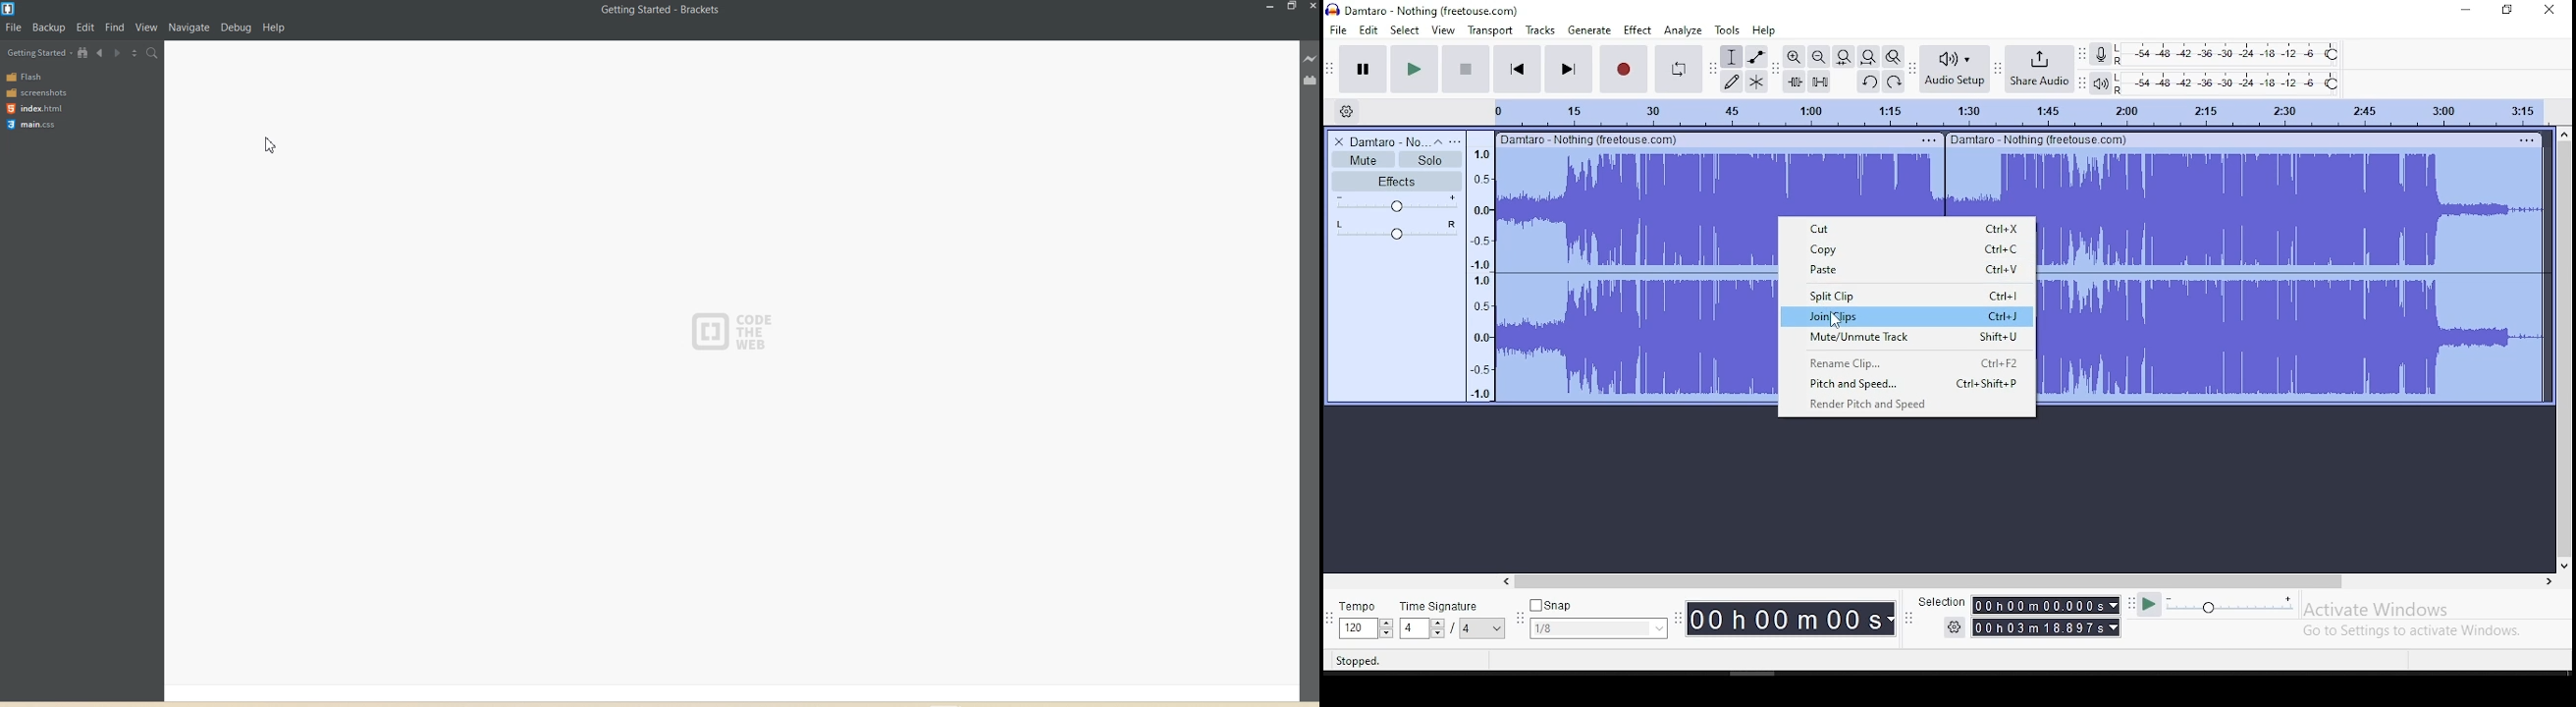  What do you see at coordinates (1466, 68) in the screenshot?
I see `stop` at bounding box center [1466, 68].